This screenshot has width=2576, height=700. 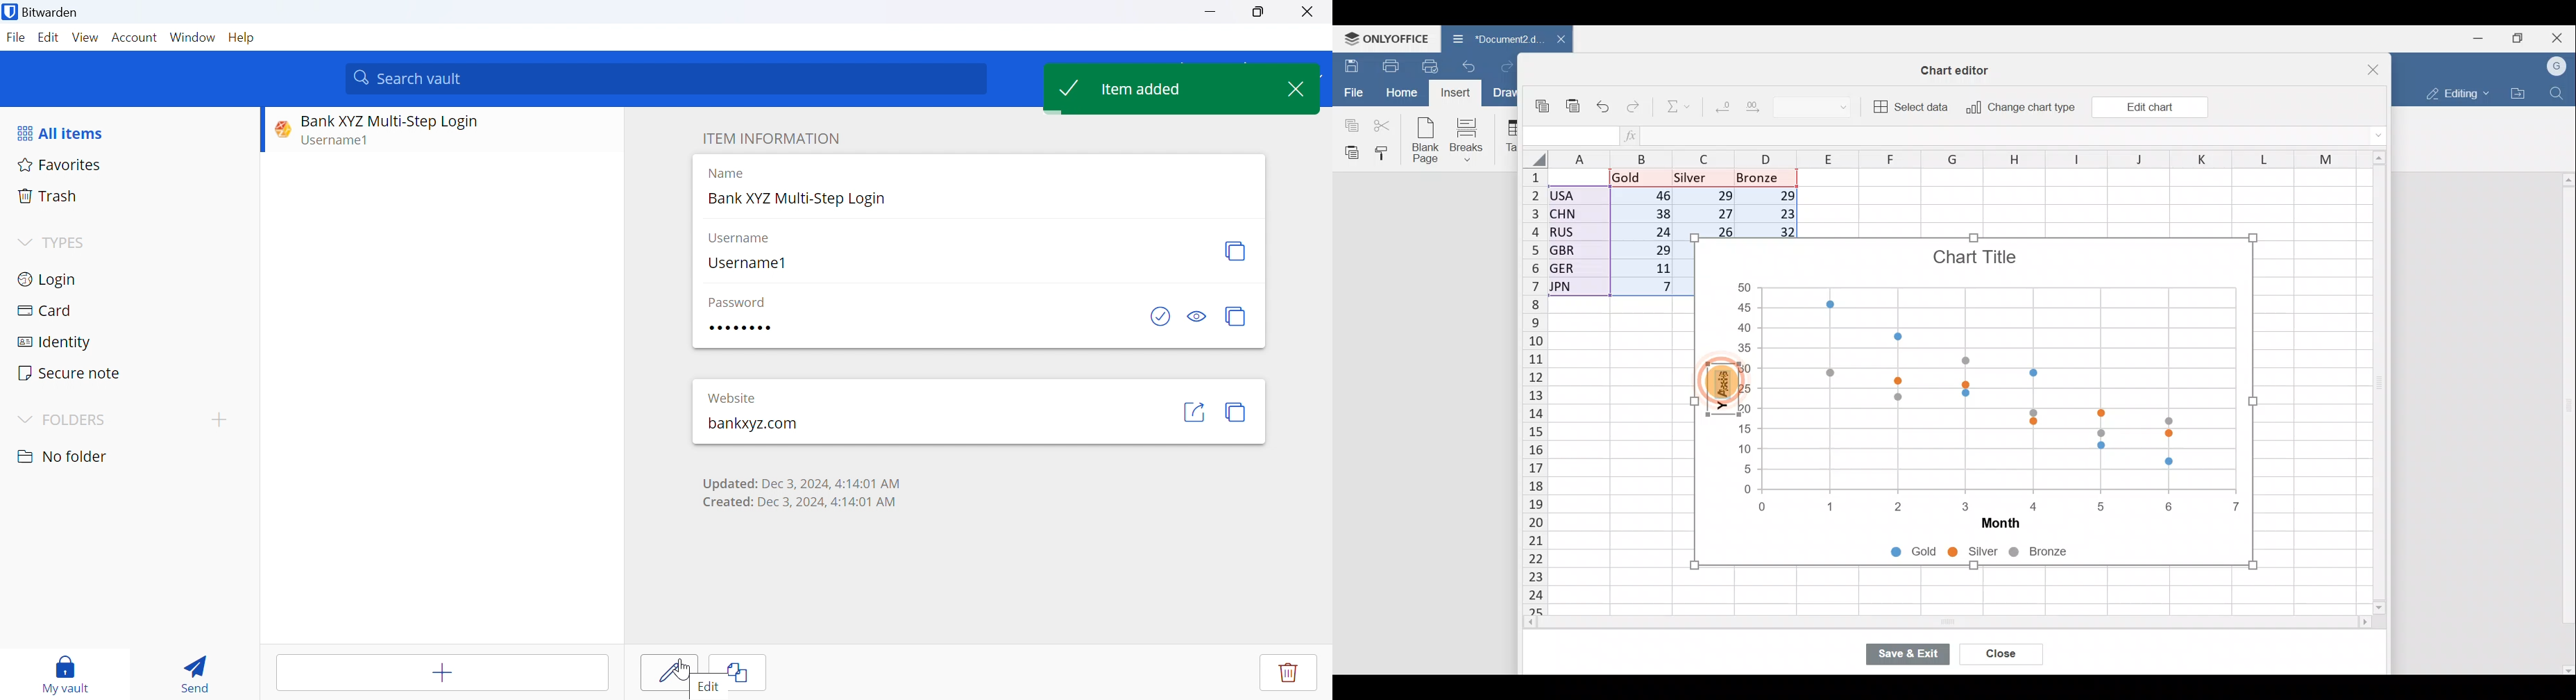 I want to click on Number format, so click(x=1822, y=108).